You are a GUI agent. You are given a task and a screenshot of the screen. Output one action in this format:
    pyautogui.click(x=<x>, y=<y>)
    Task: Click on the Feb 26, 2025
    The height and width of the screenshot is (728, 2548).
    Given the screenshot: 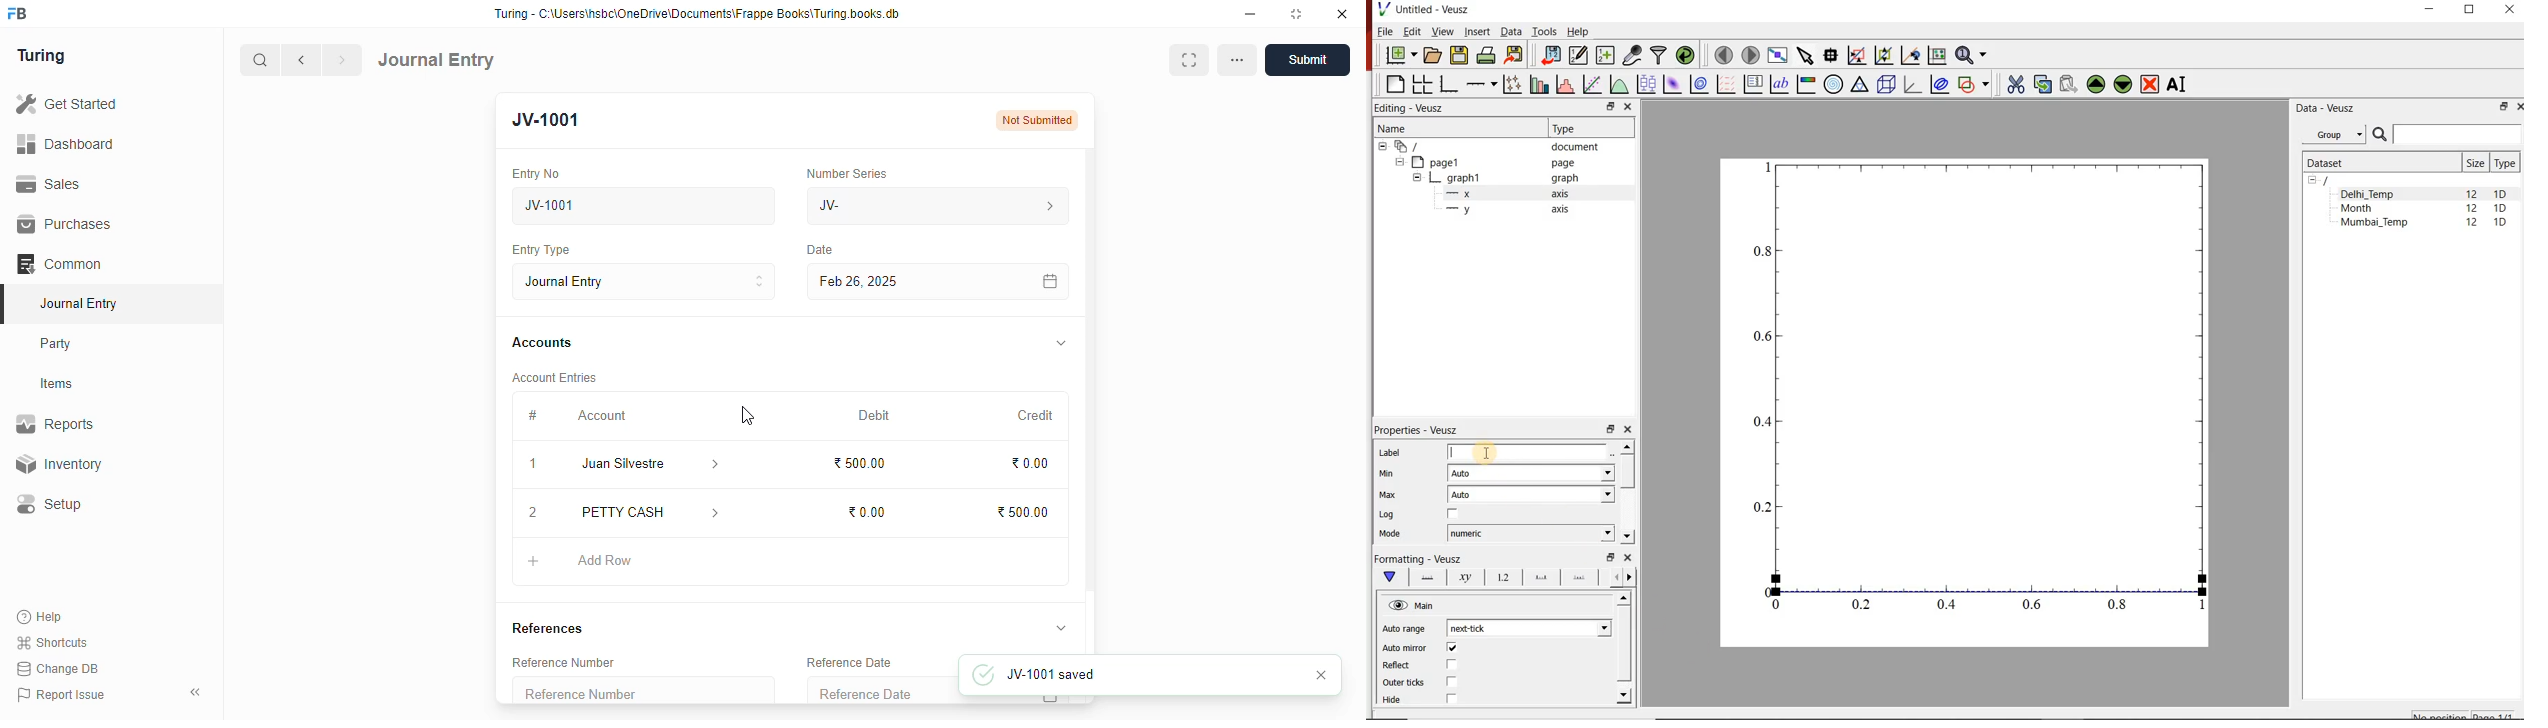 What is the action you would take?
    pyautogui.click(x=895, y=281)
    